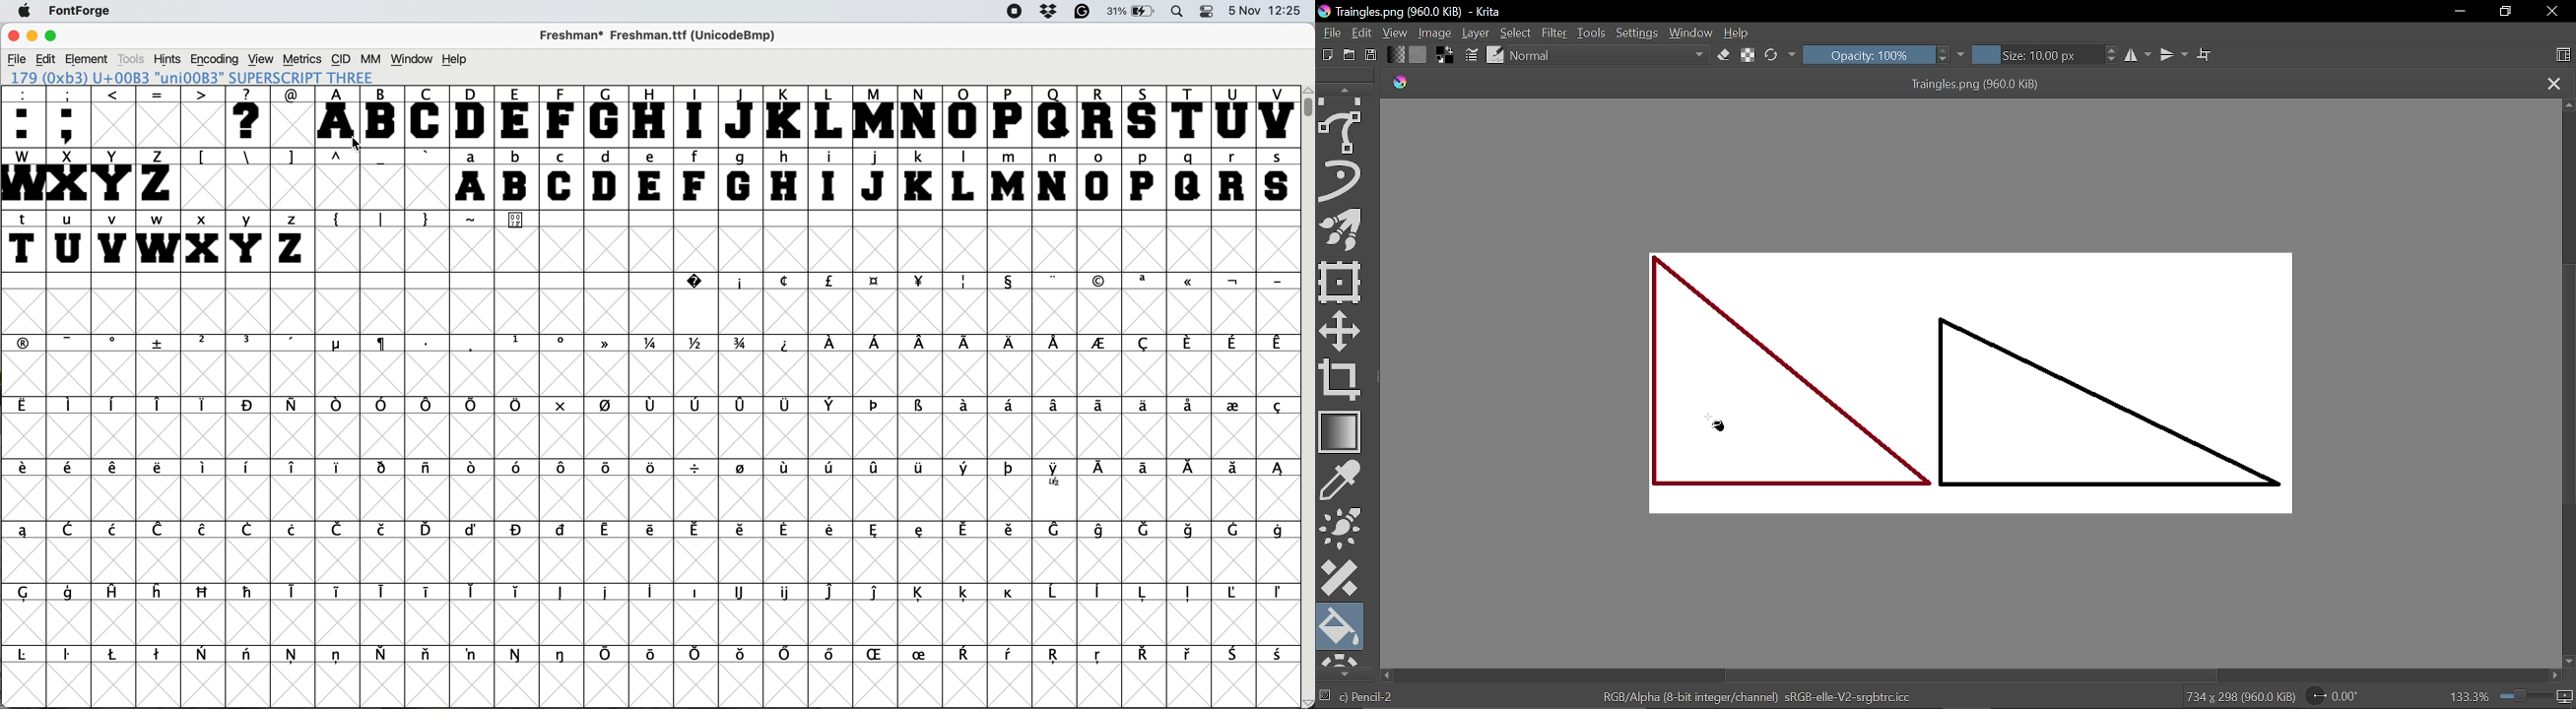 The image size is (2576, 728). I want to click on D, so click(472, 116).